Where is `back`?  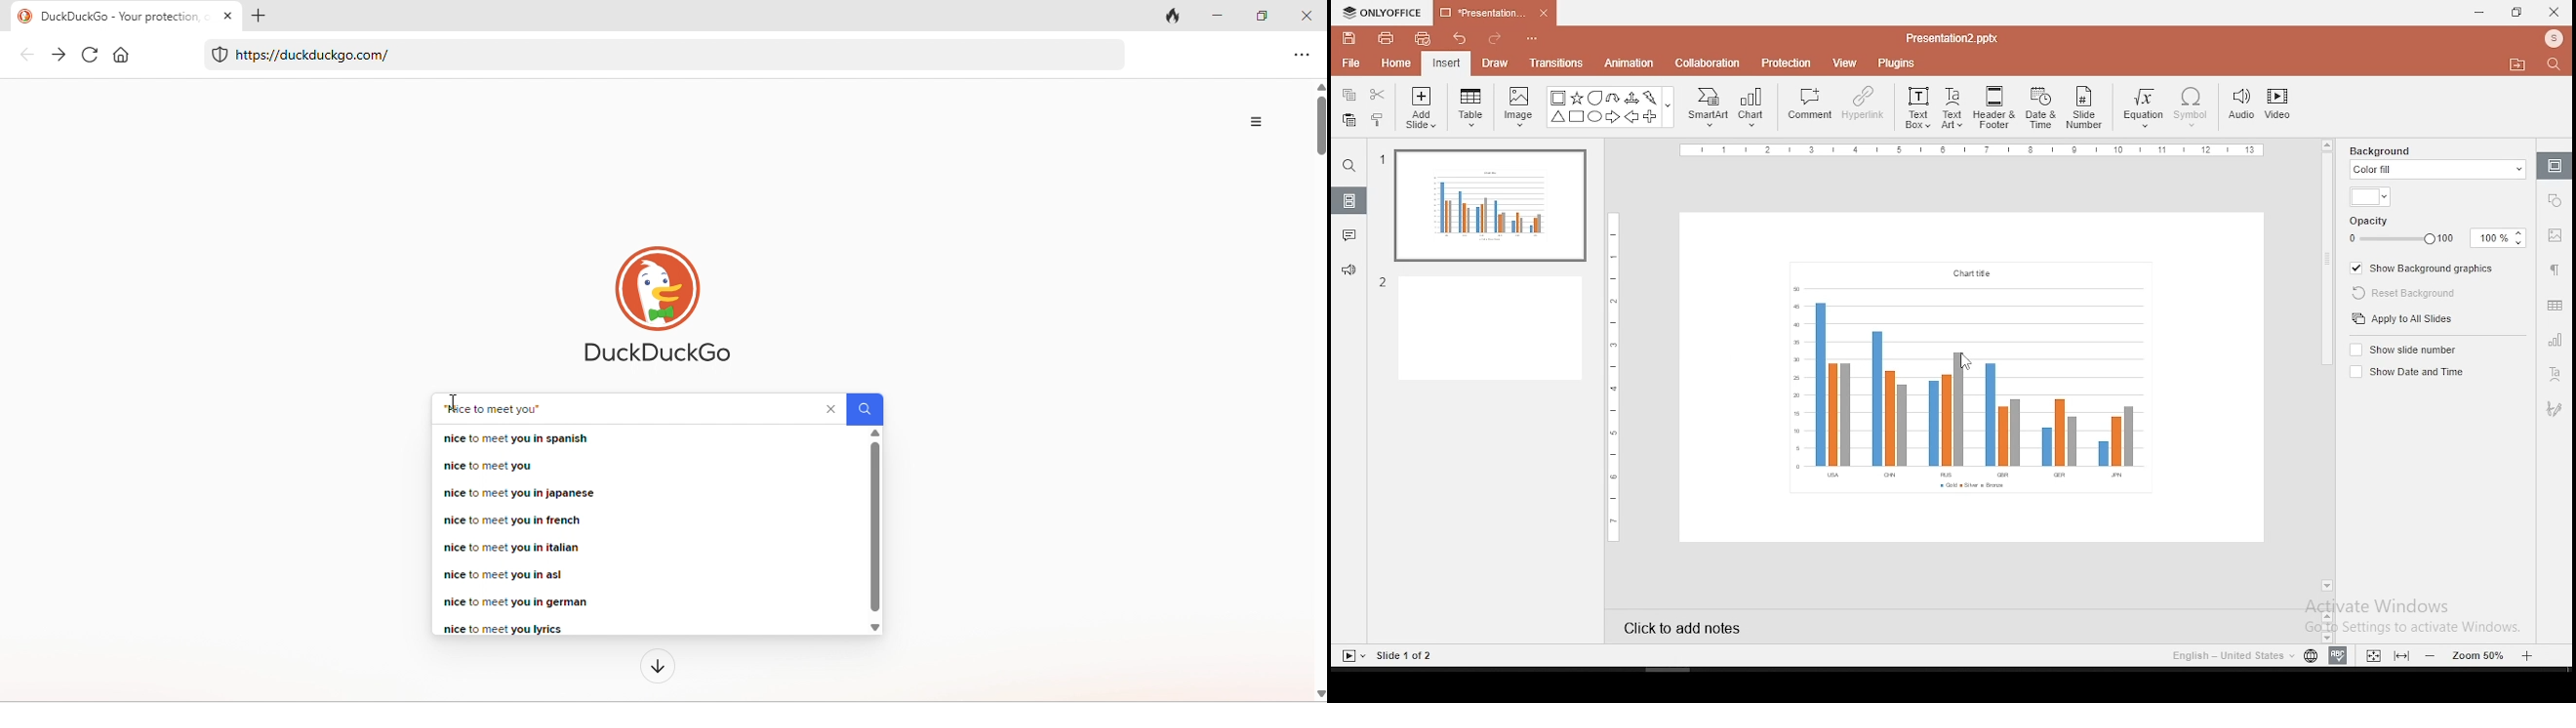 back is located at coordinates (28, 55).